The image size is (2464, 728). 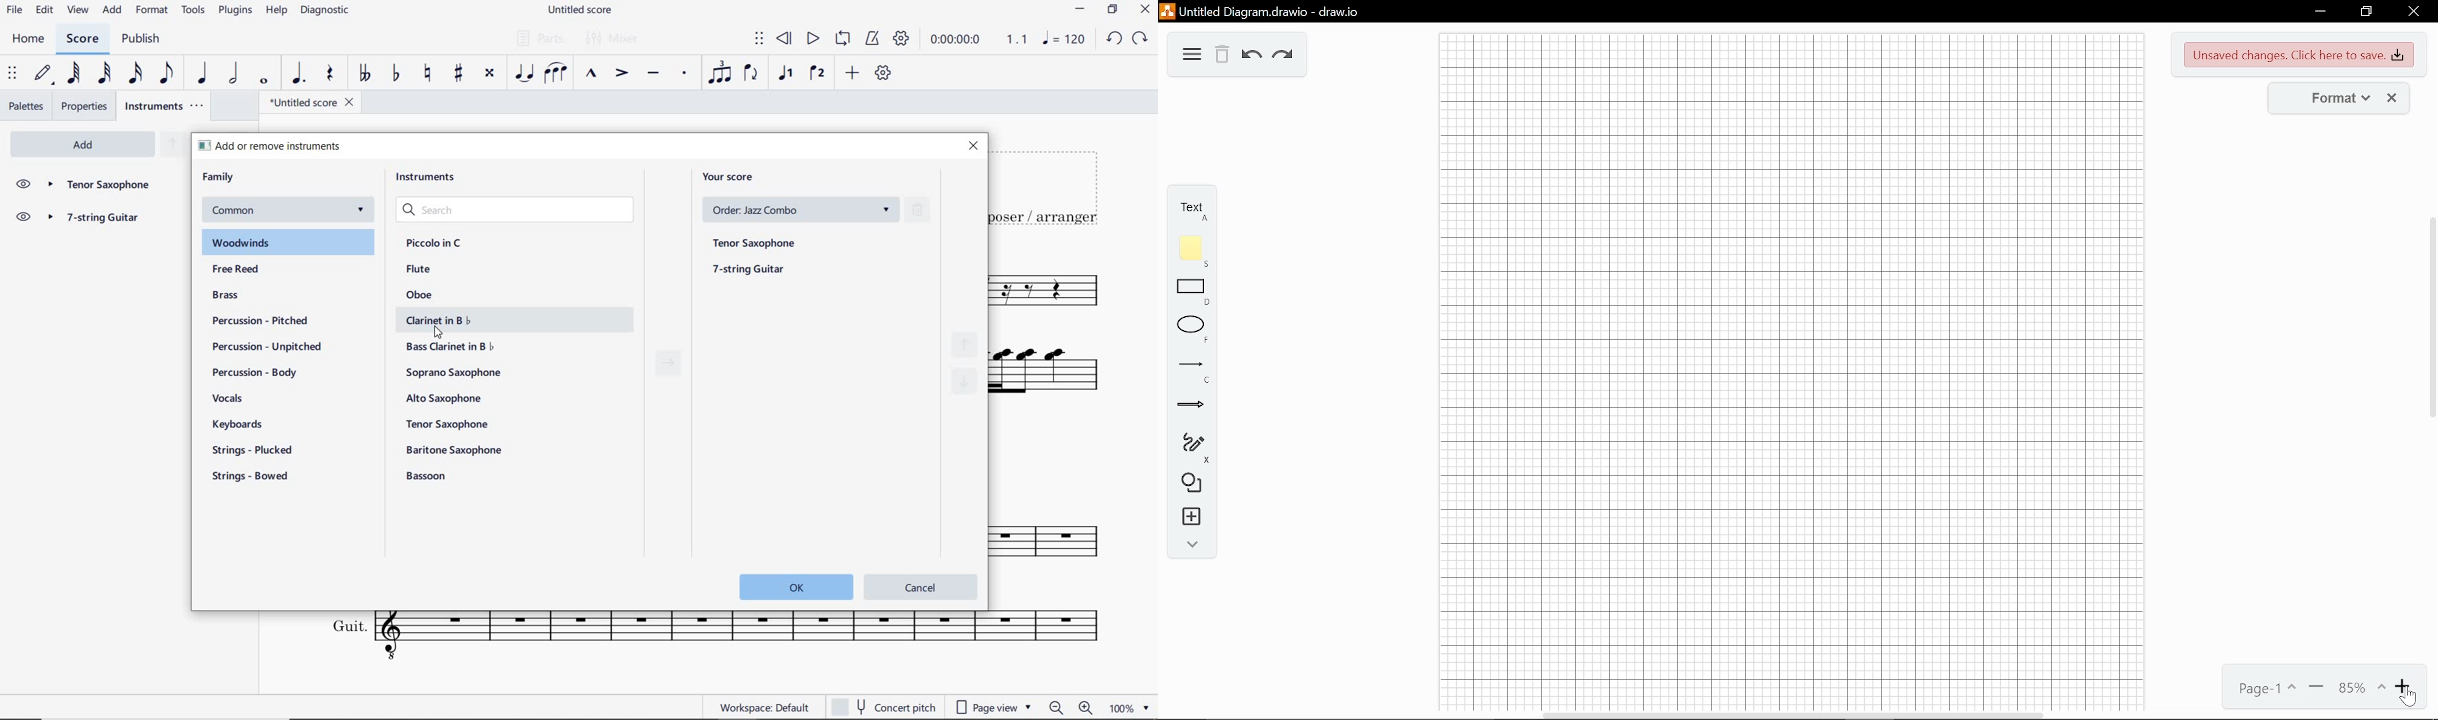 What do you see at coordinates (363, 73) in the screenshot?
I see `TOGGLE-DOUBLE FLAT` at bounding box center [363, 73].